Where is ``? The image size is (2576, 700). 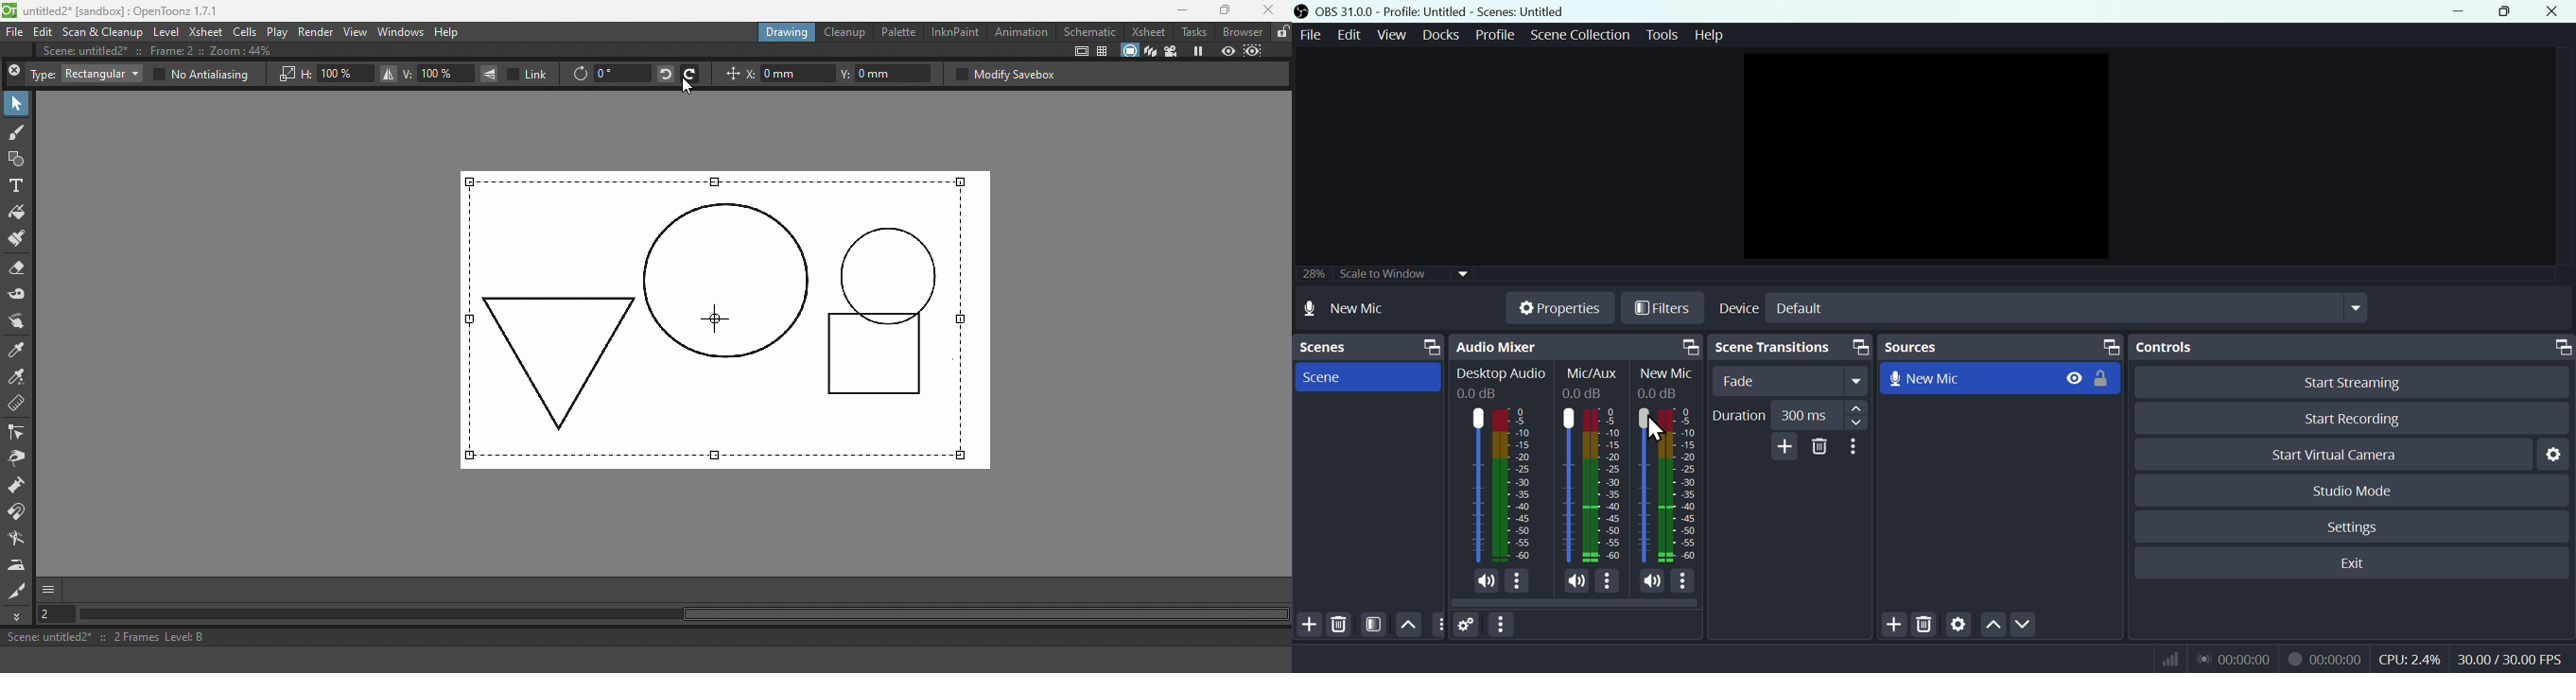
 is located at coordinates (1438, 625).